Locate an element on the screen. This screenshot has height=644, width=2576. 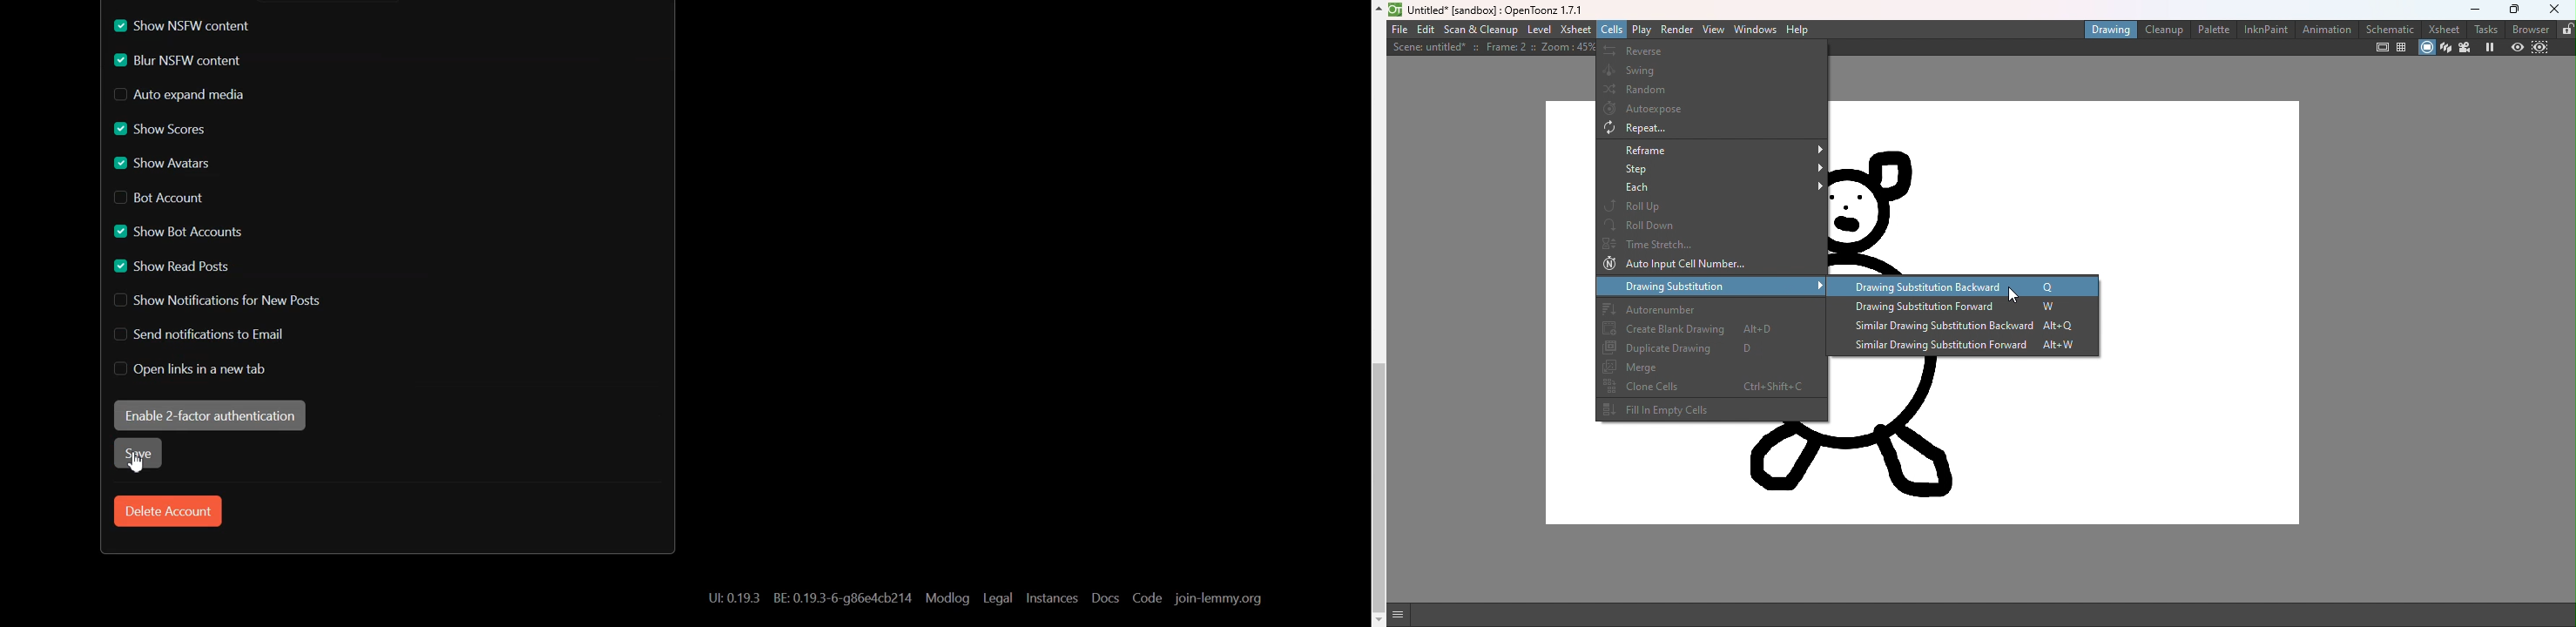
Animation is located at coordinates (2327, 30).